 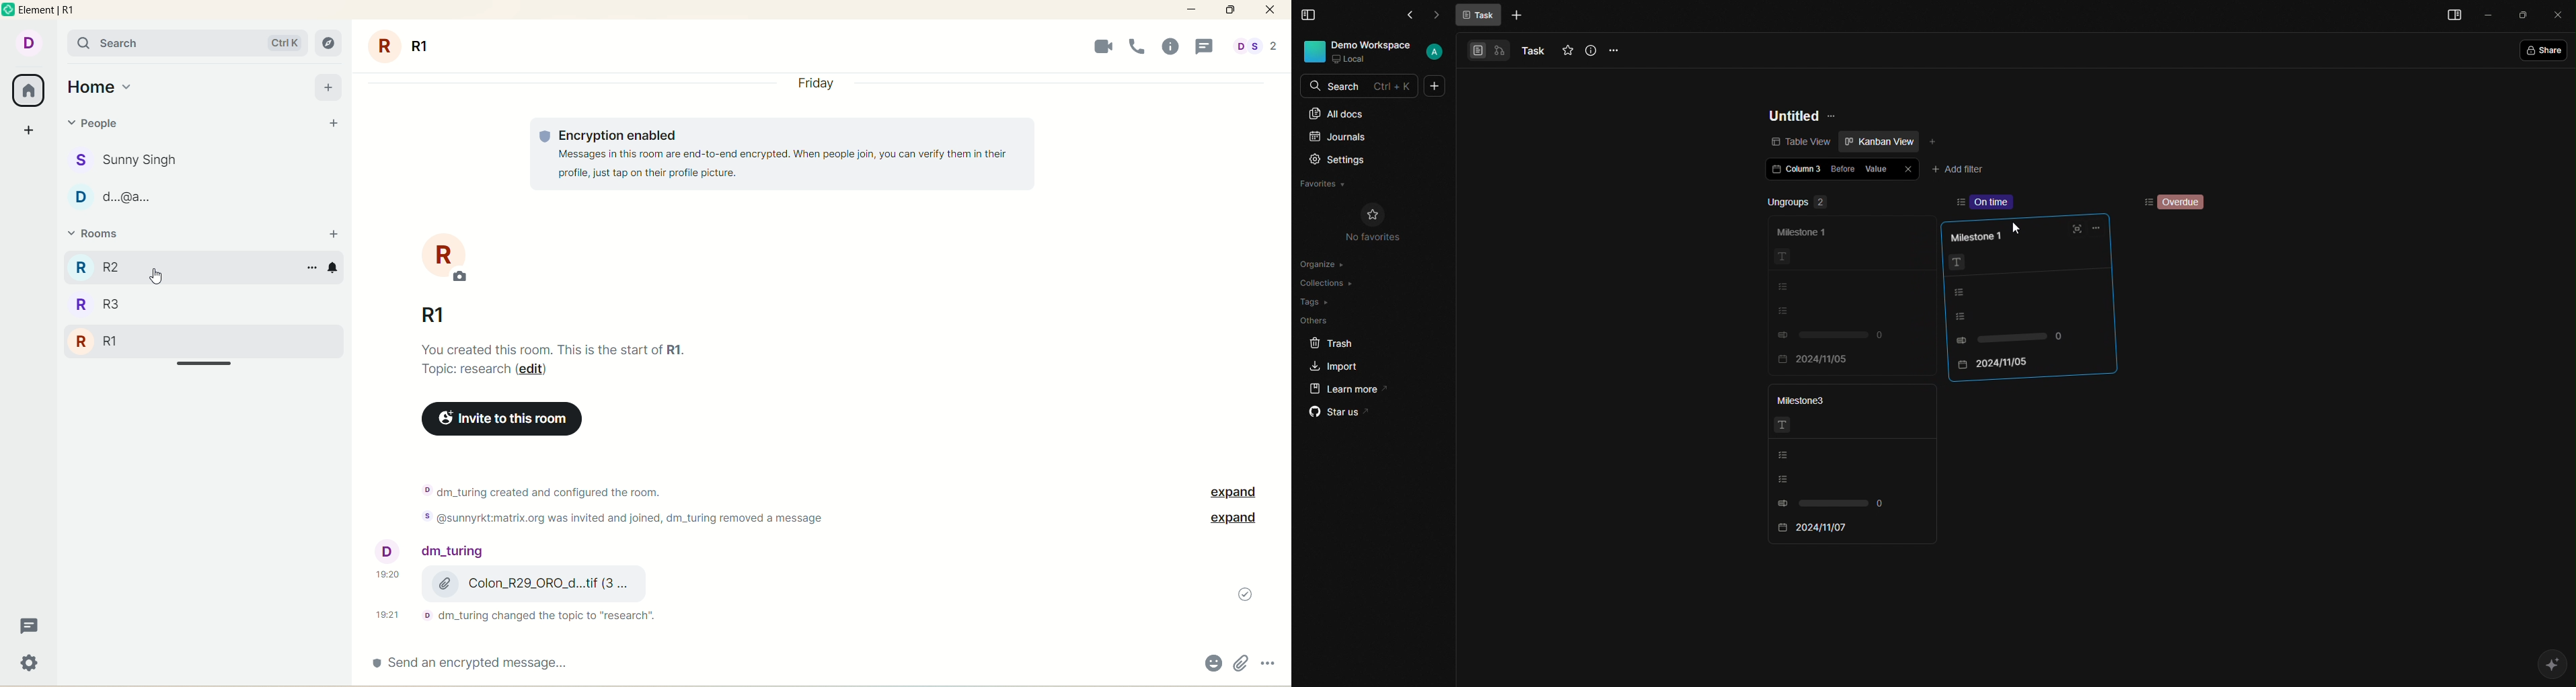 What do you see at coordinates (1479, 15) in the screenshot?
I see `Task` at bounding box center [1479, 15].